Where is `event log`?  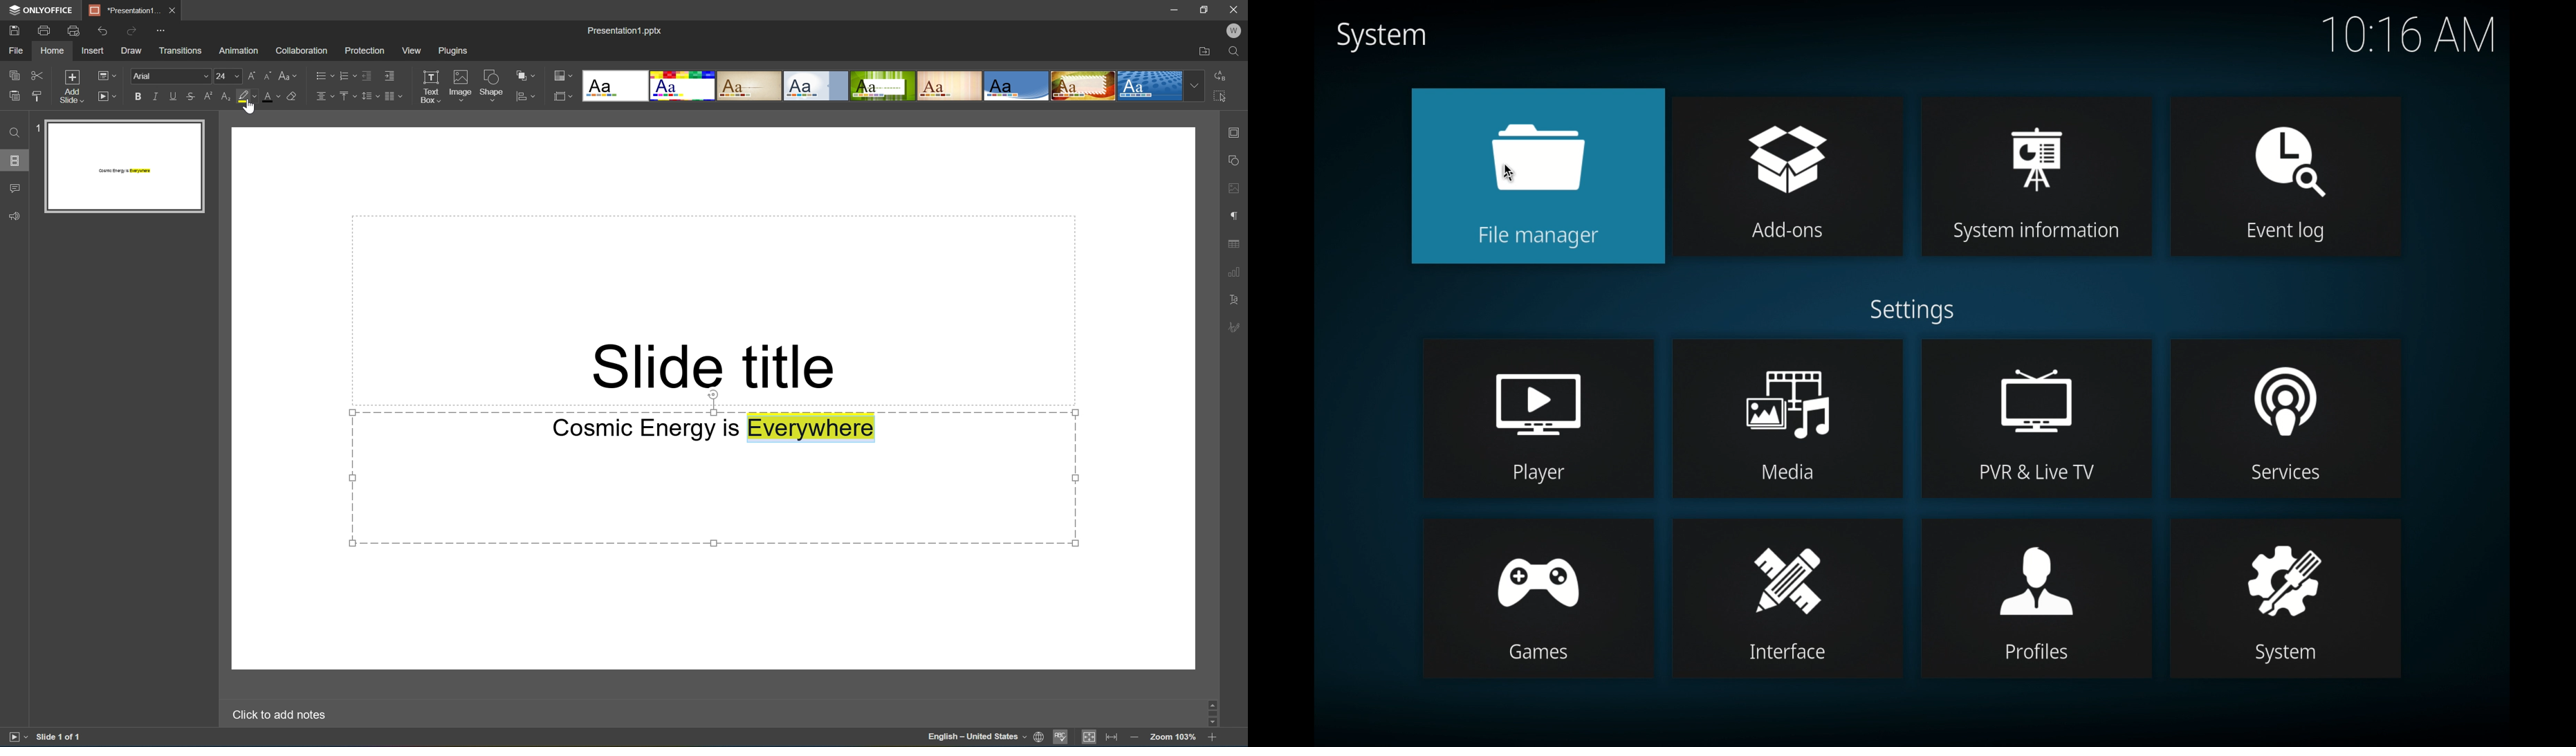
event log is located at coordinates (2288, 177).